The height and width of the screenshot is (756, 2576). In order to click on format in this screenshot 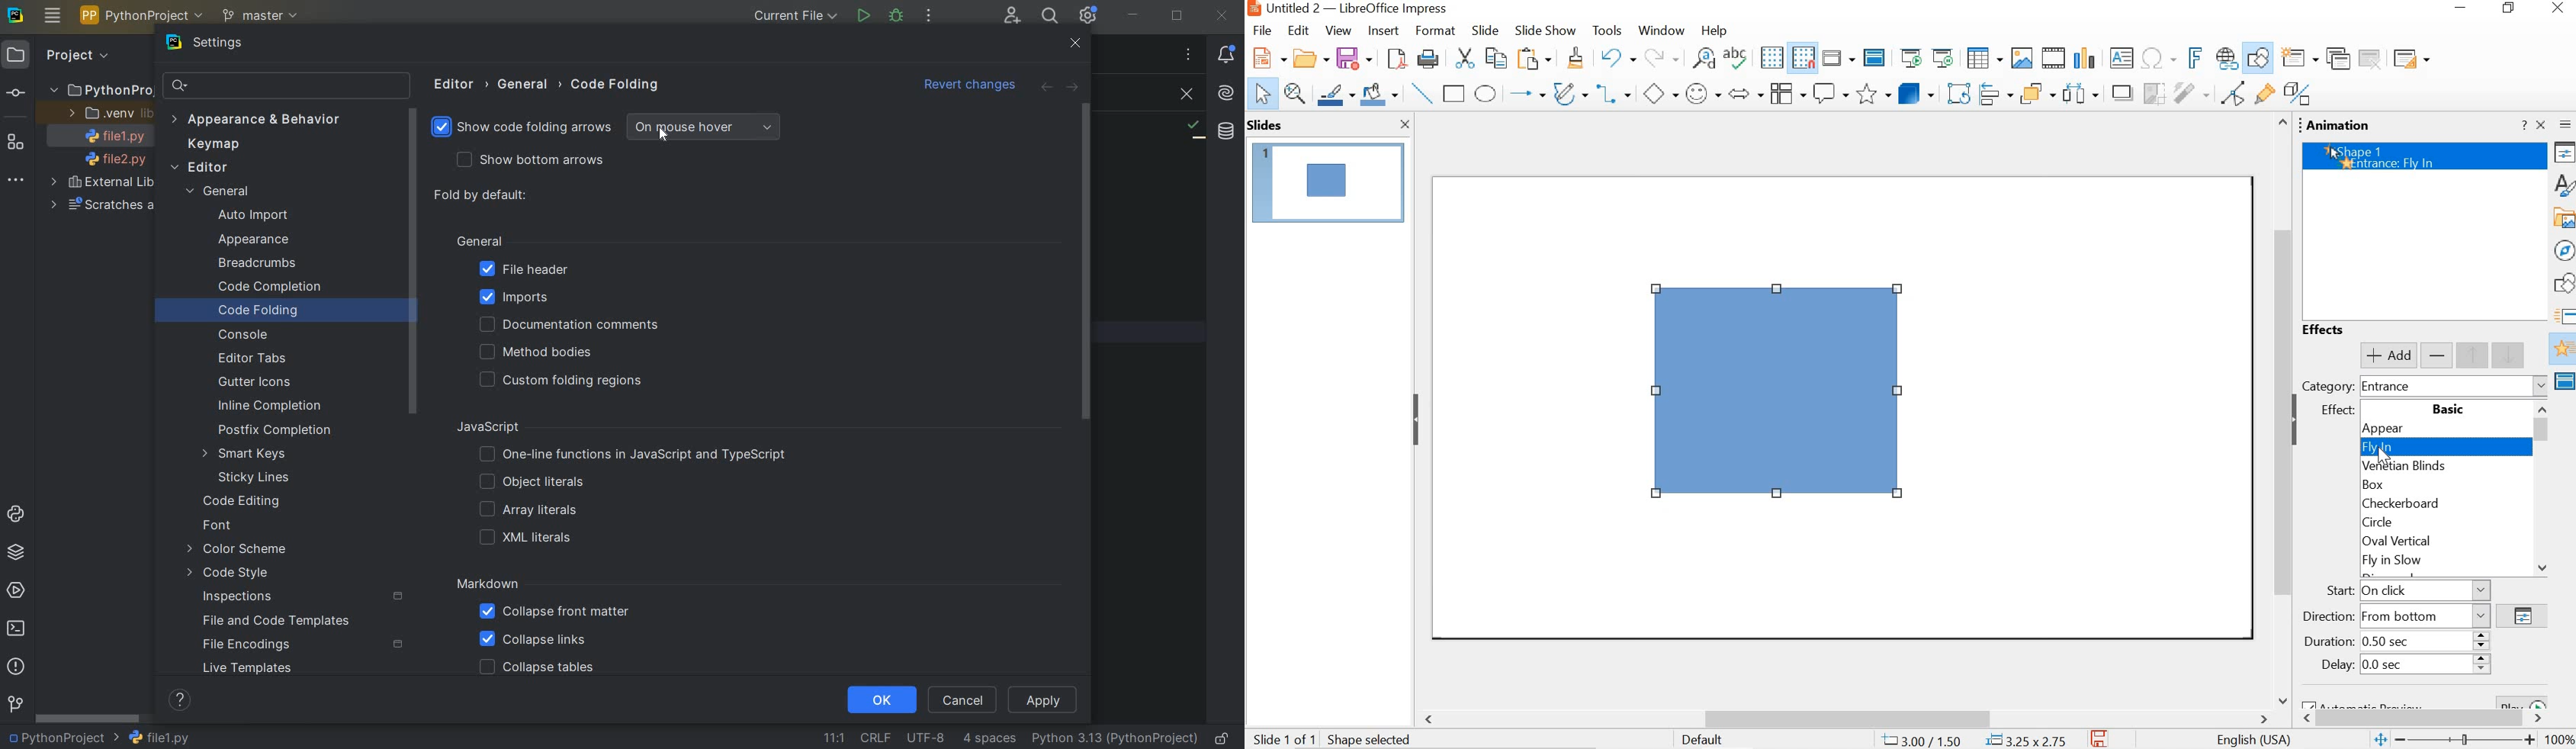, I will do `click(1434, 31)`.